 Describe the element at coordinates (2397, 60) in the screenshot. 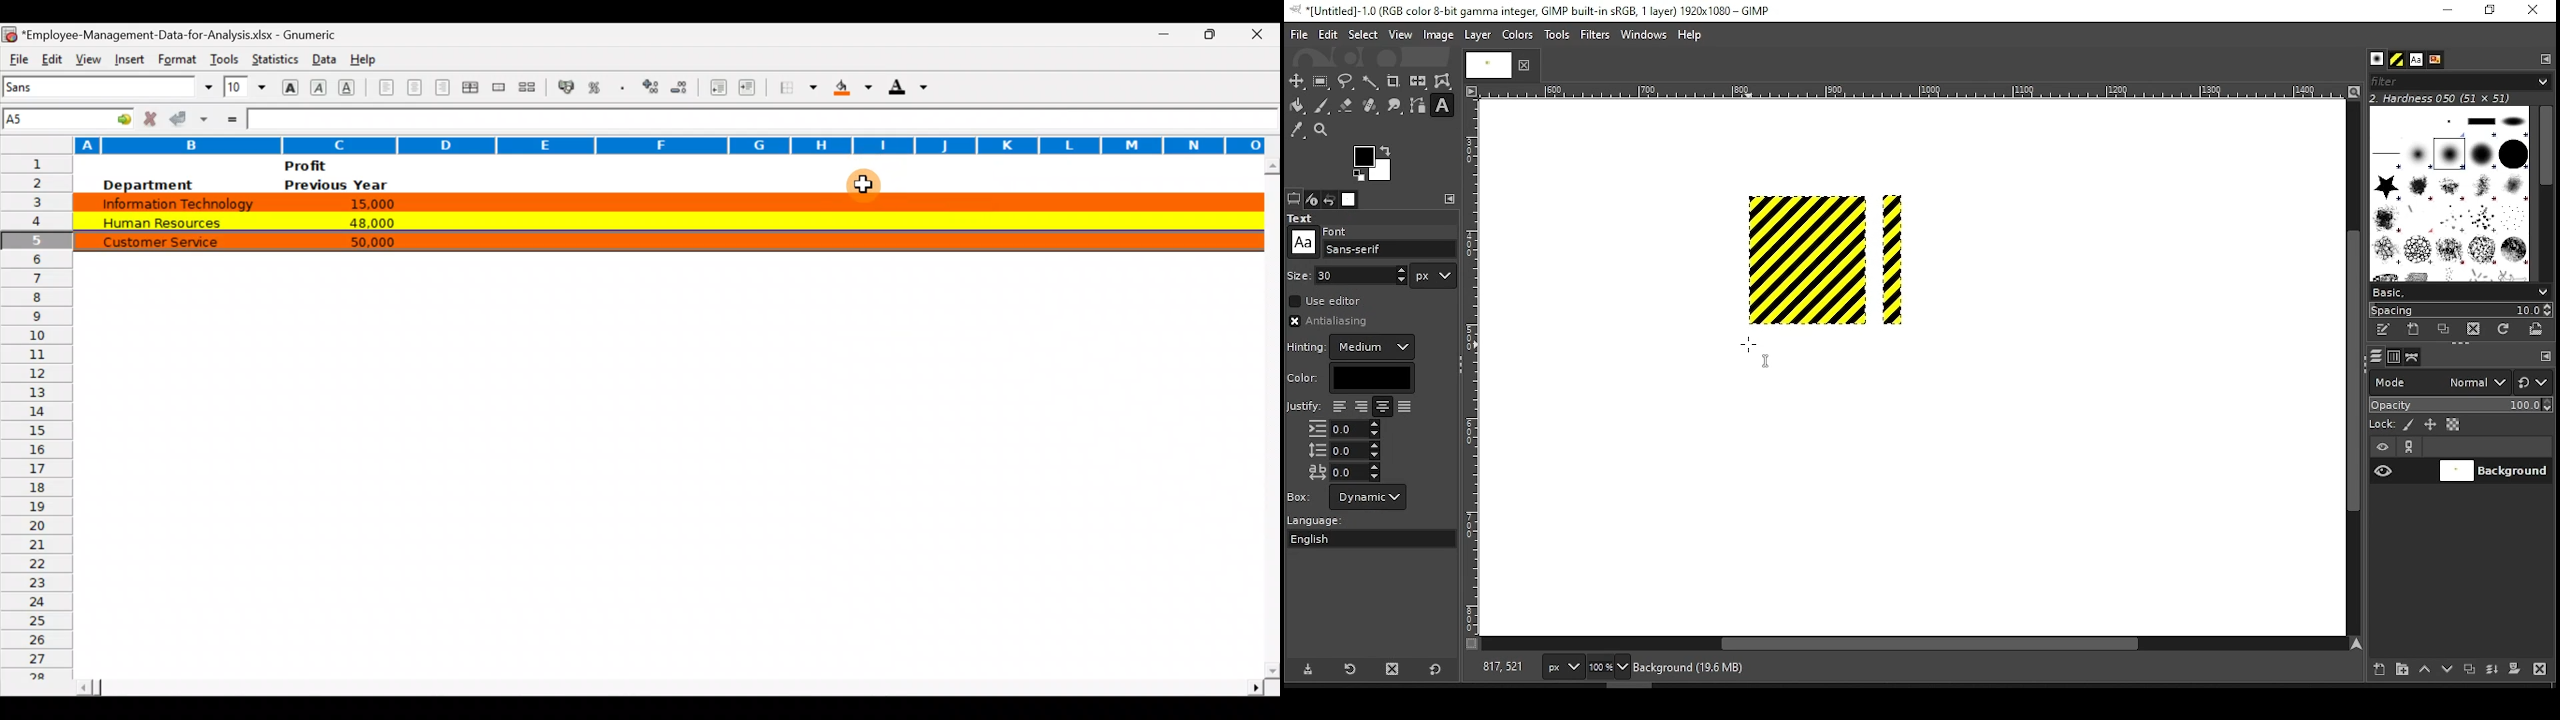

I see `pattern` at that location.